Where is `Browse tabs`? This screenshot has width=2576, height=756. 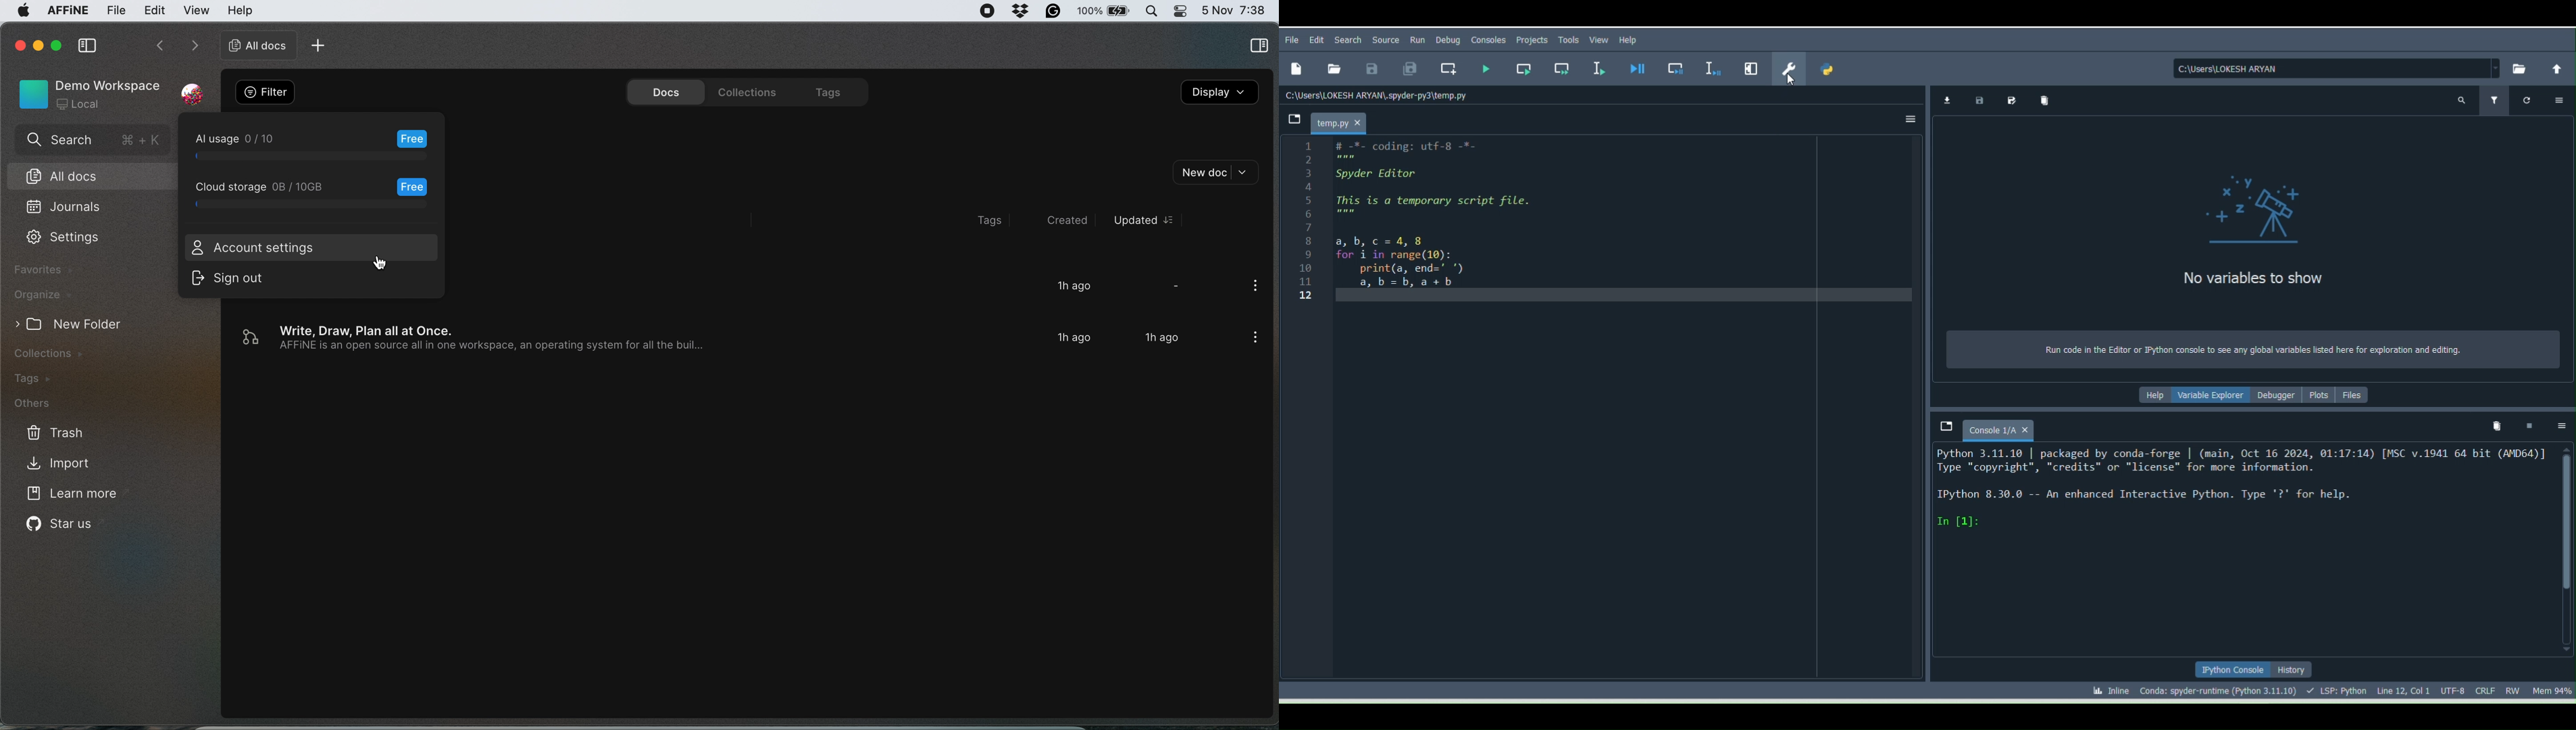
Browse tabs is located at coordinates (1945, 427).